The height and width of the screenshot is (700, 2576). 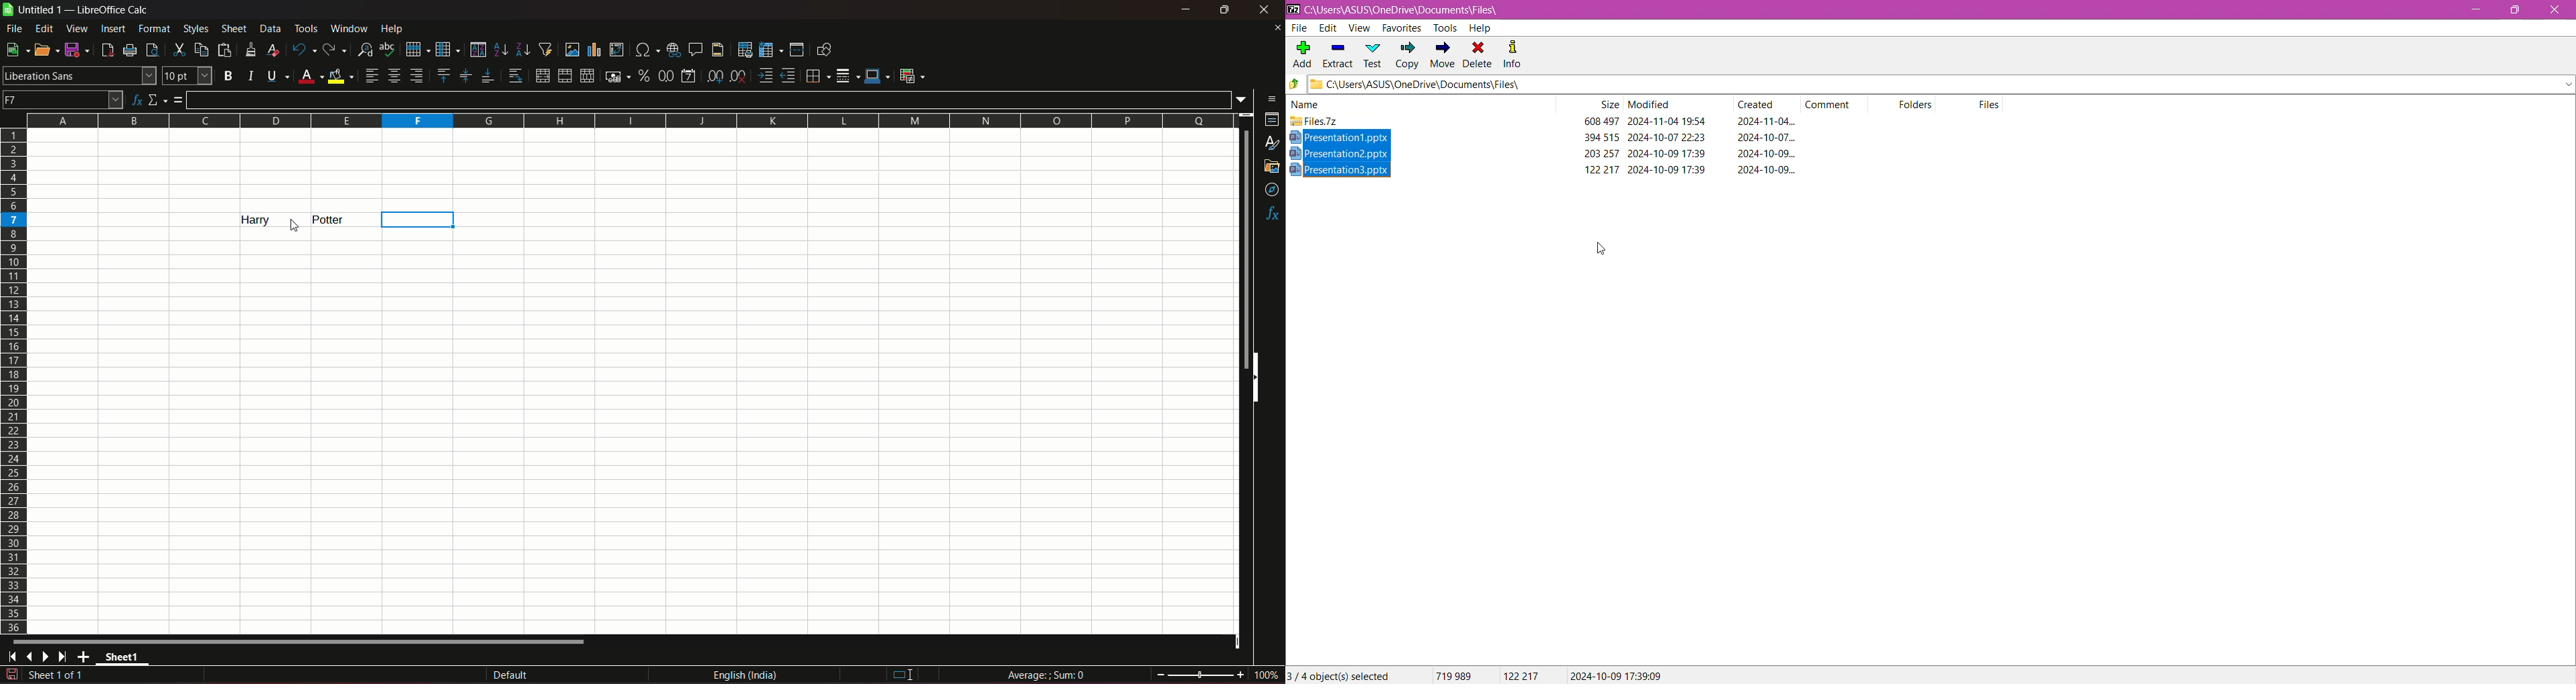 I want to click on define print area, so click(x=745, y=50).